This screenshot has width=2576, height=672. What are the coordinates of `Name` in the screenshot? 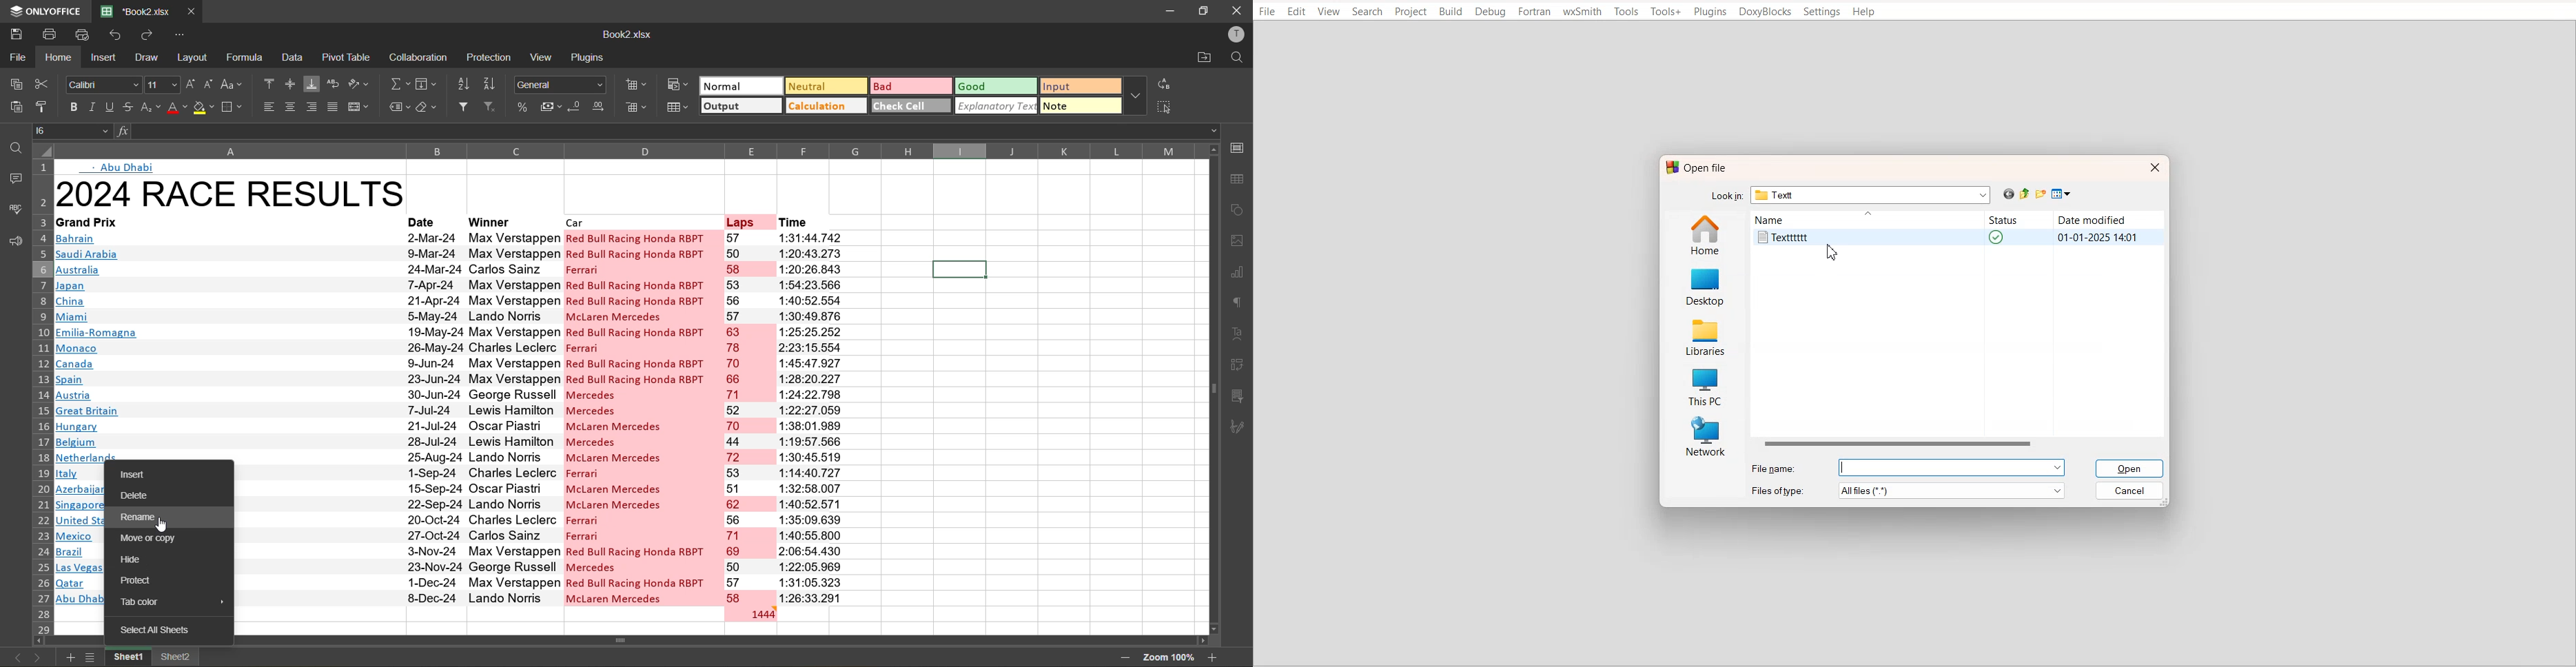 It's located at (1777, 219).